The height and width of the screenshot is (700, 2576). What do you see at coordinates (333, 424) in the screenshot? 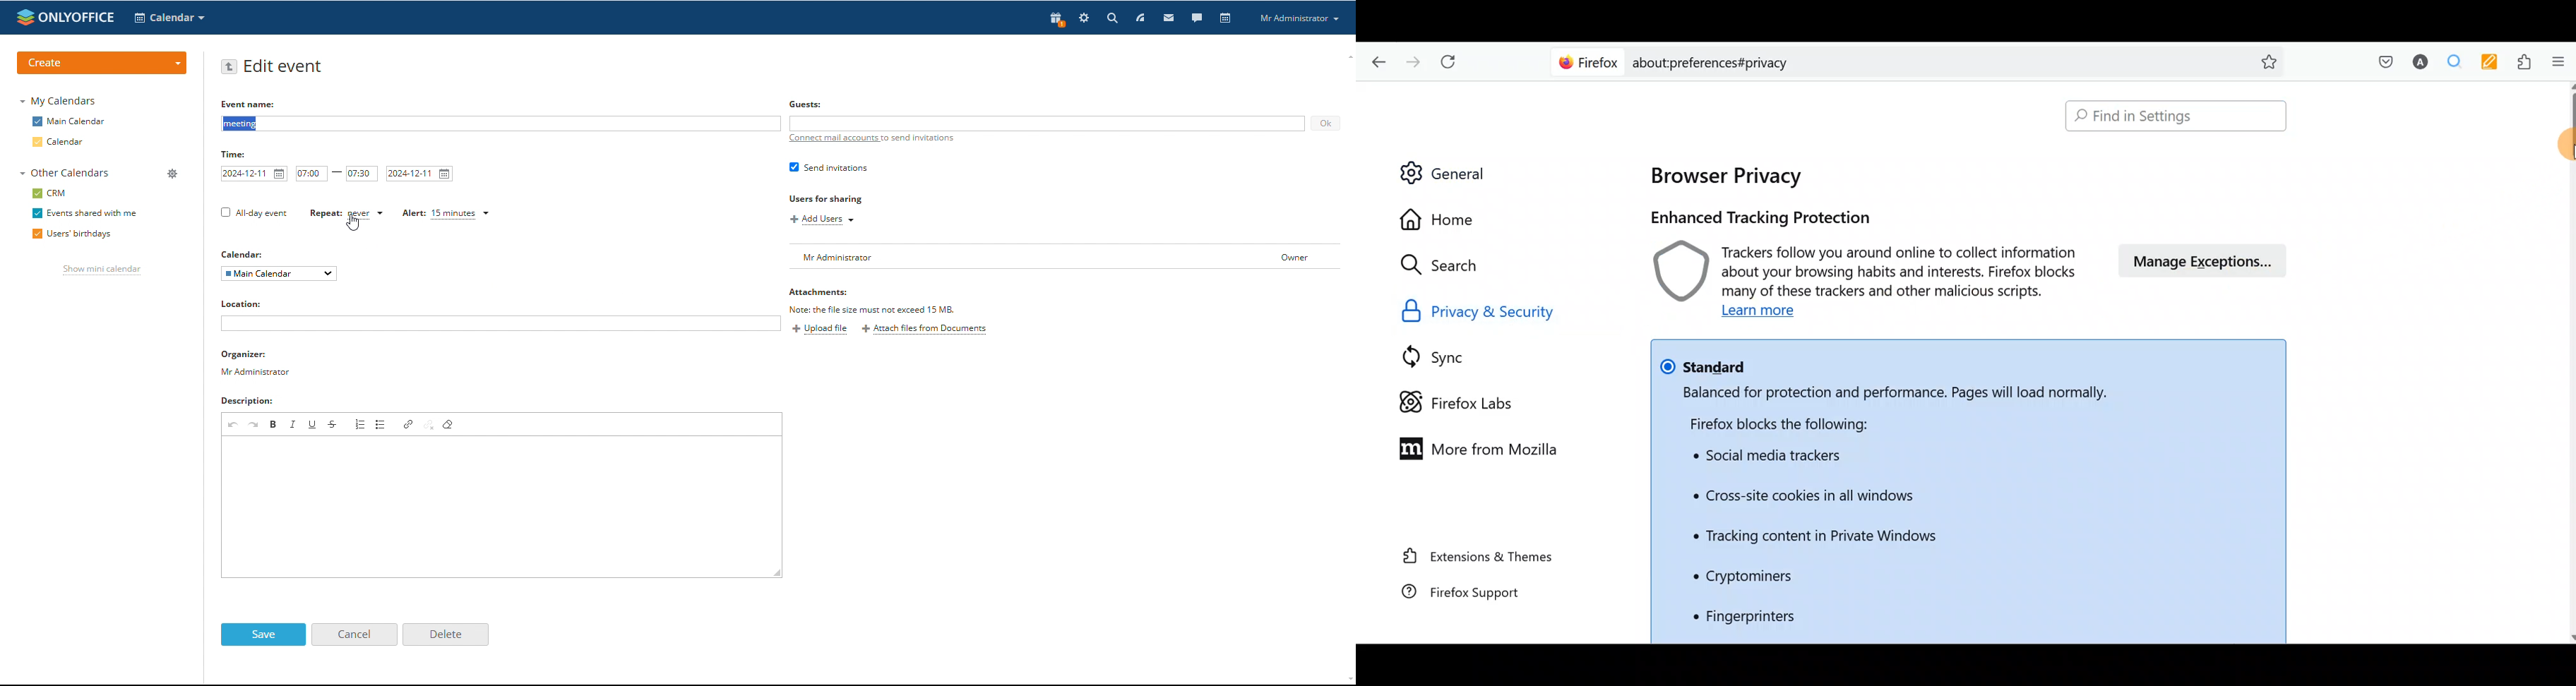
I see `strikethrough` at bounding box center [333, 424].